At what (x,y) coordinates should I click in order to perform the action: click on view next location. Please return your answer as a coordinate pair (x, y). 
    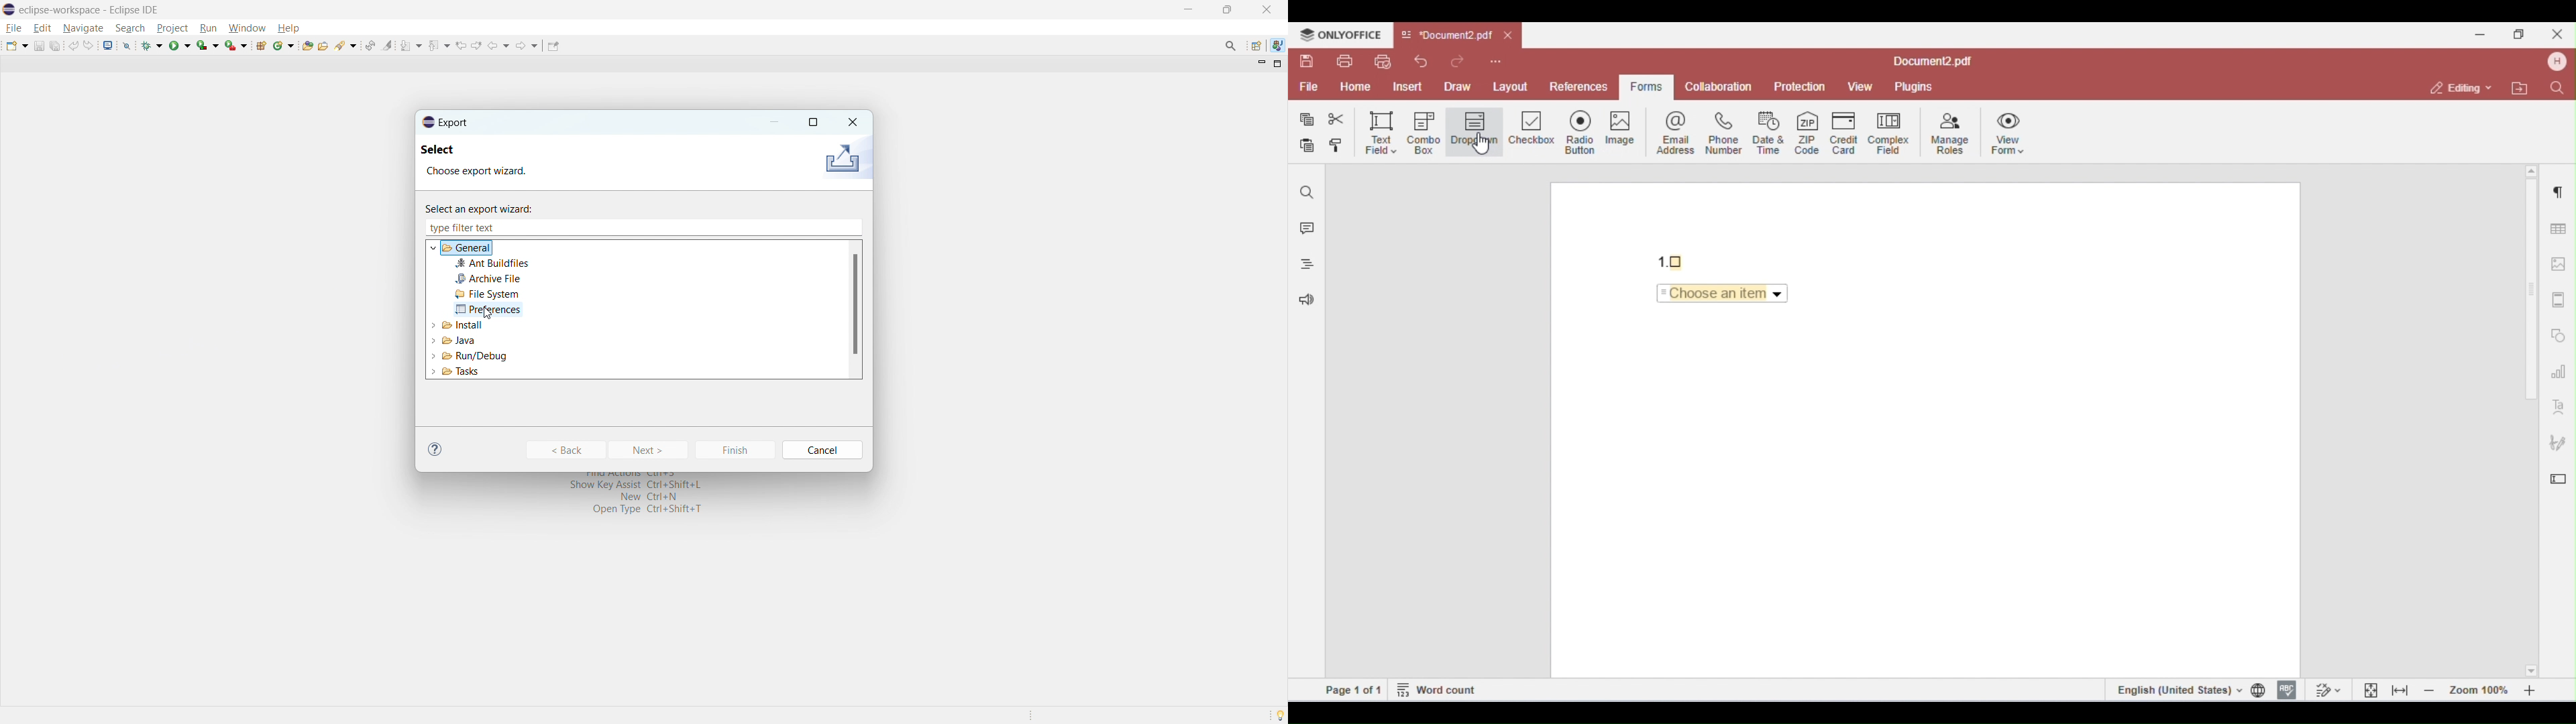
    Looking at the image, I should click on (477, 45).